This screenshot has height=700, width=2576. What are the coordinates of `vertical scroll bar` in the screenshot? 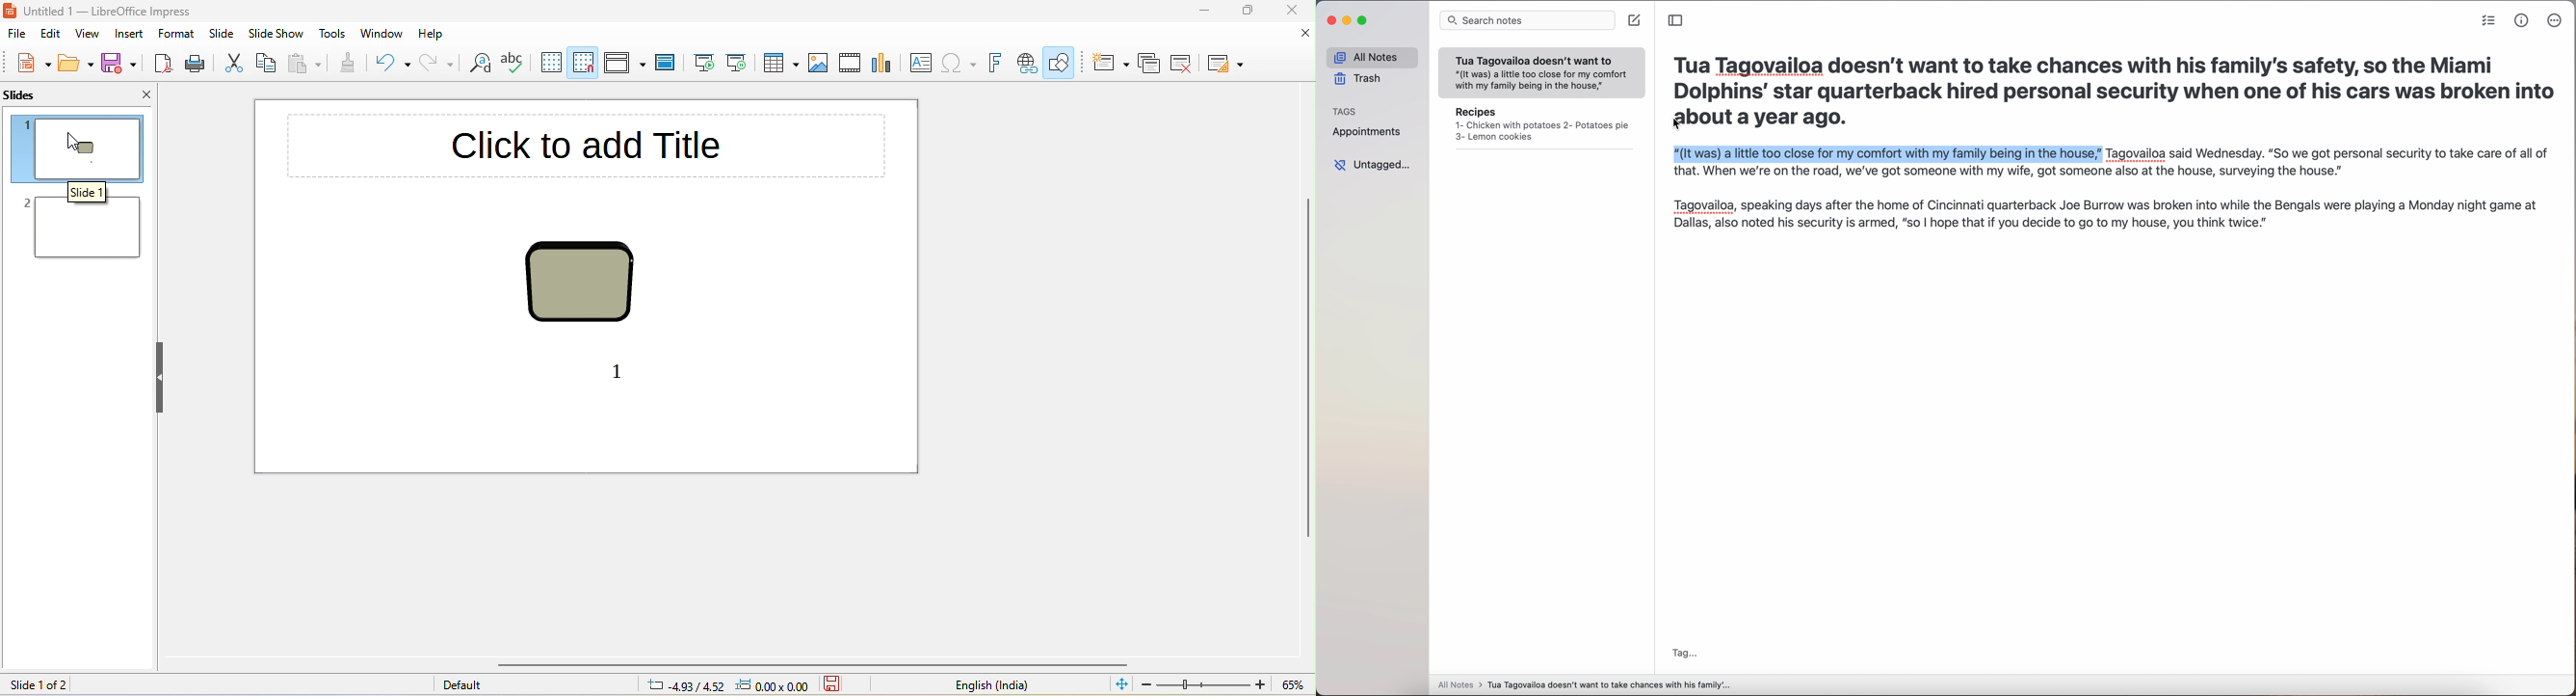 It's located at (1307, 368).